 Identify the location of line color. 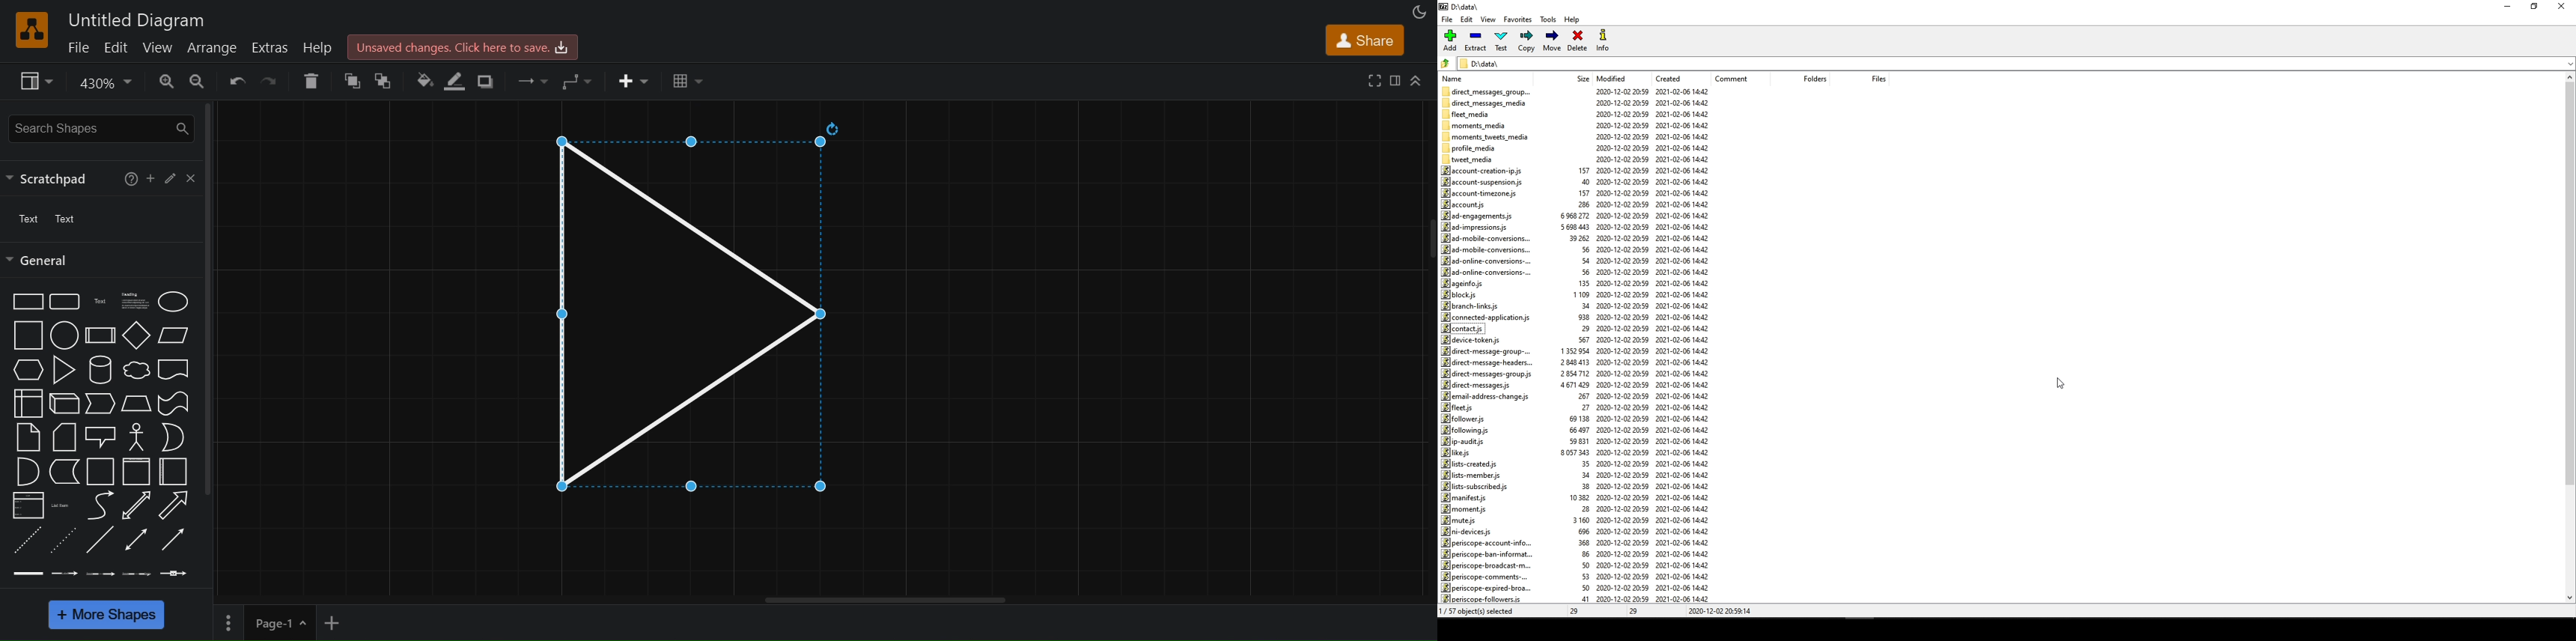
(455, 81).